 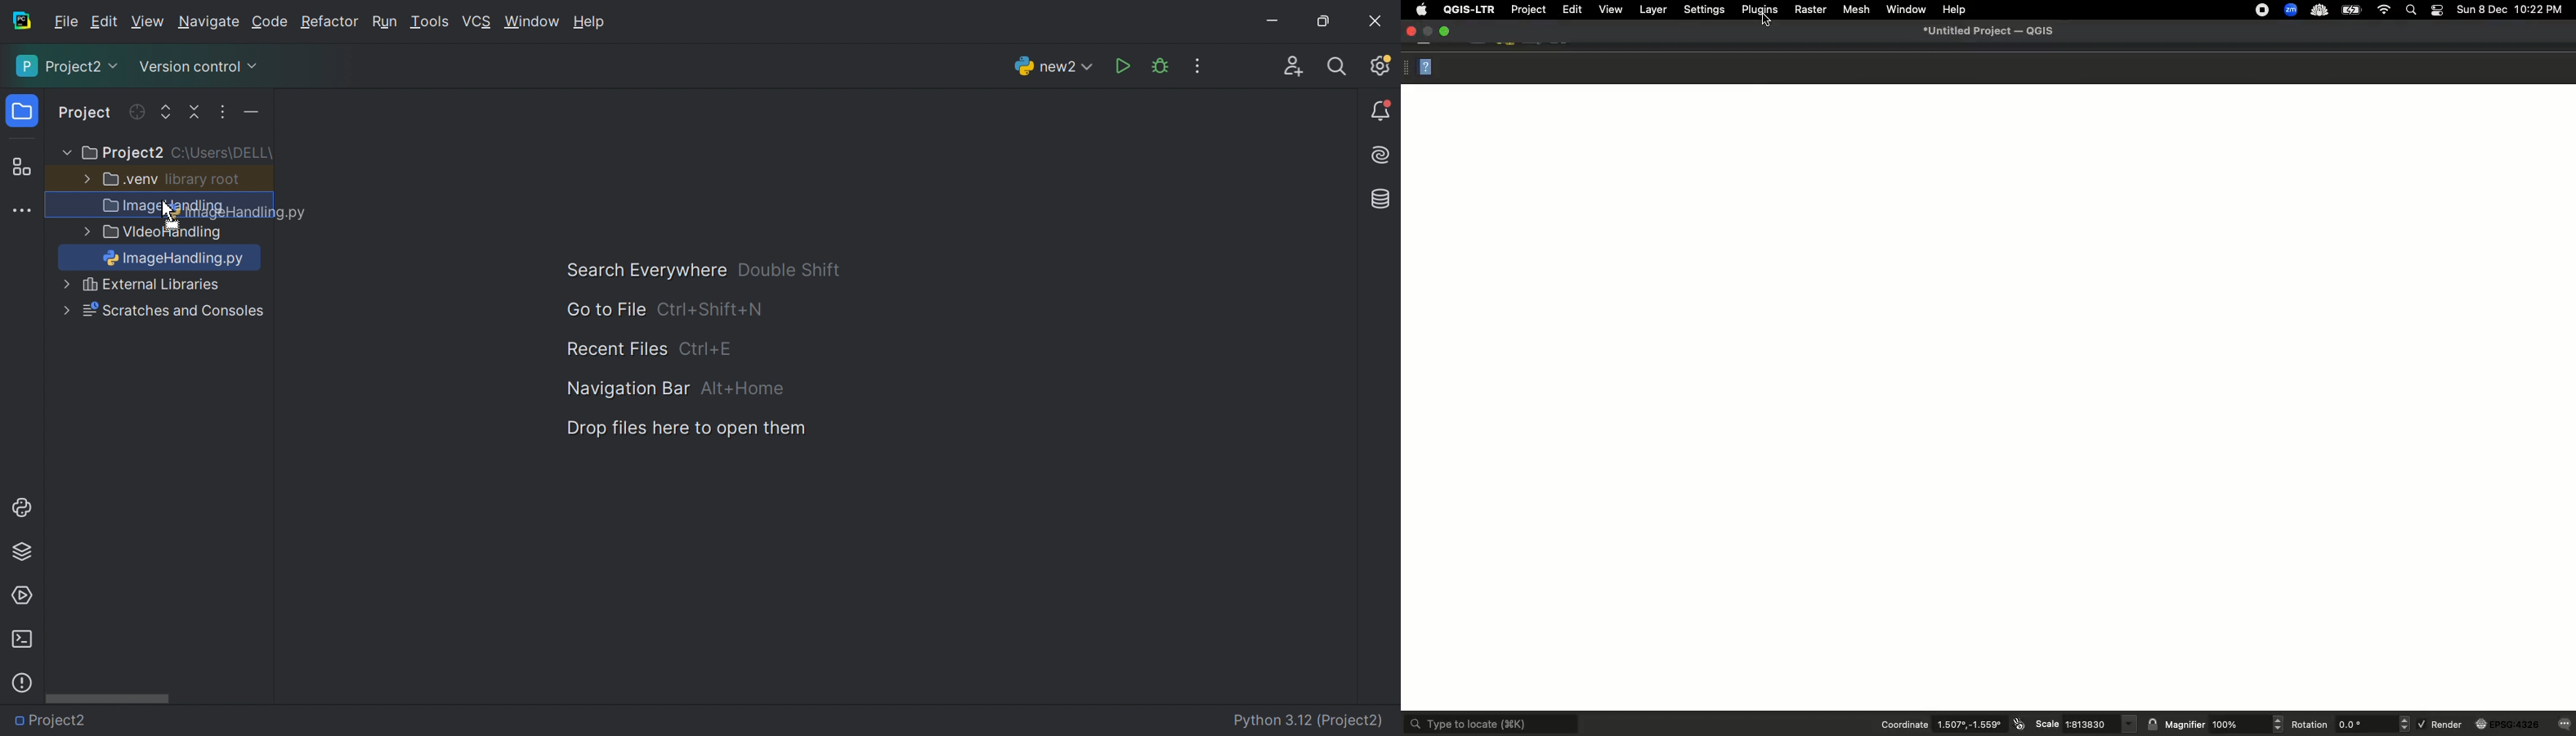 I want to click on Maximize, so click(x=1444, y=32).